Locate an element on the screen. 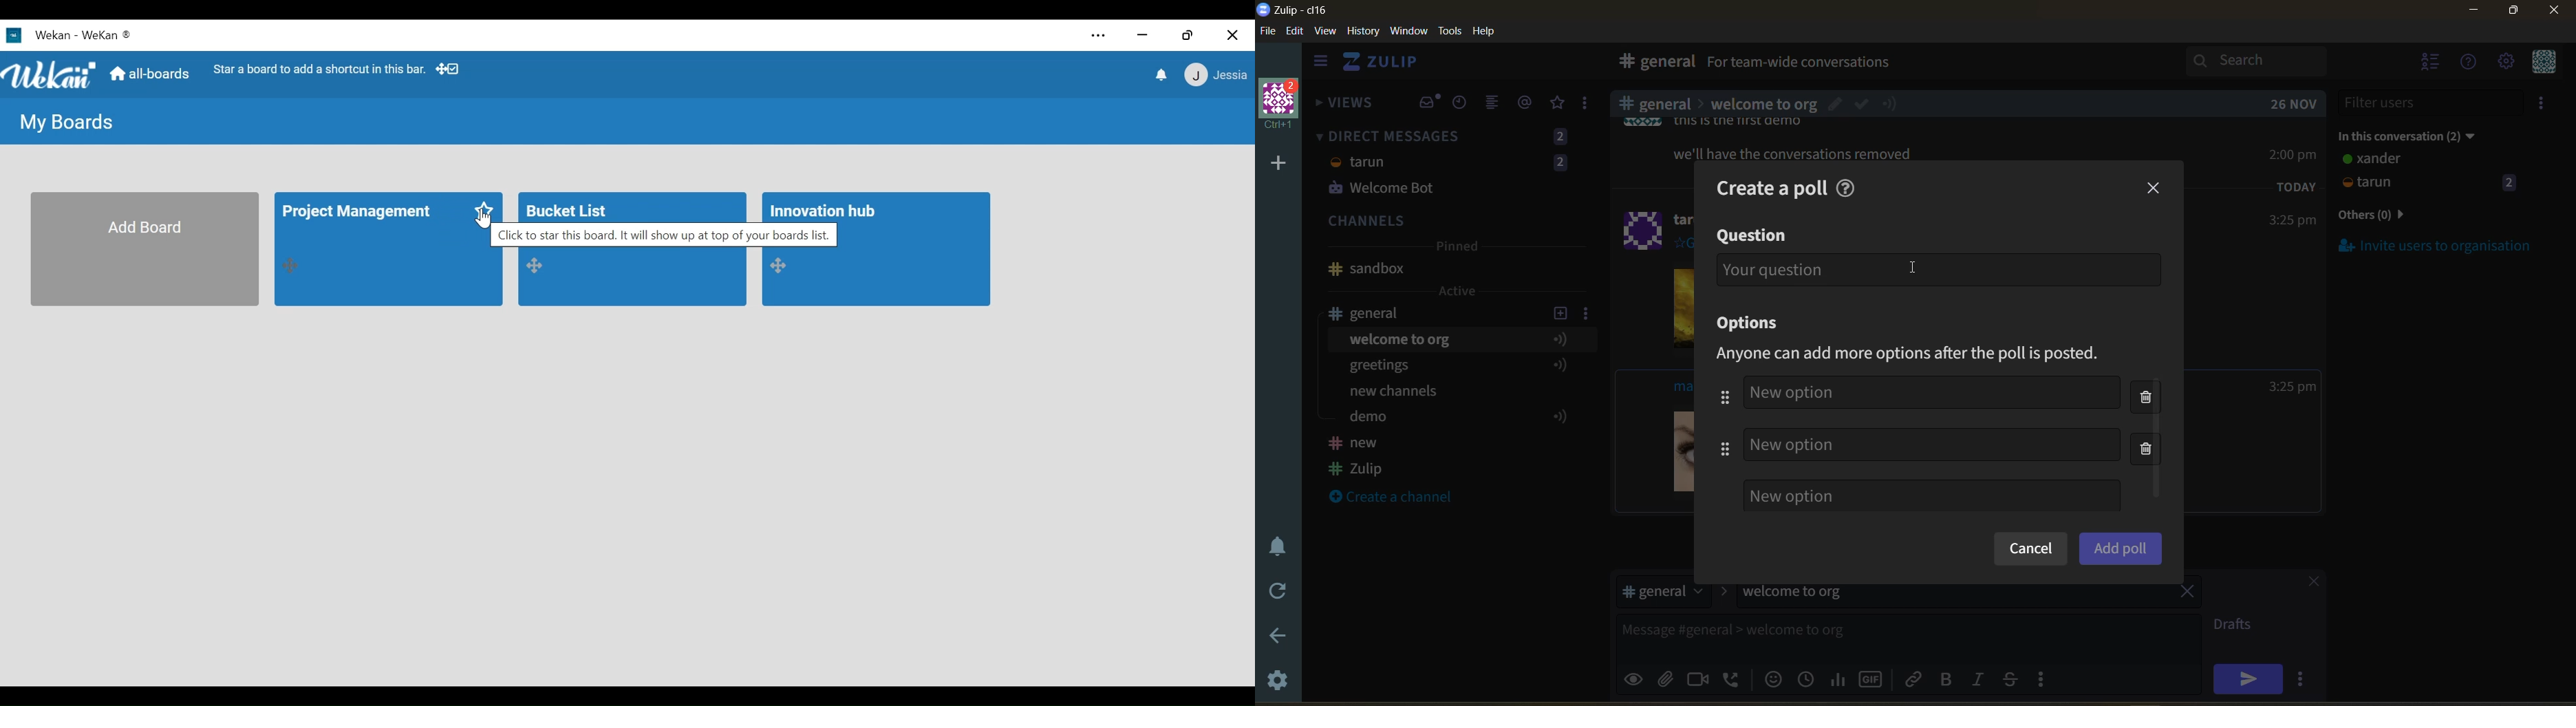 The height and width of the screenshot is (728, 2576). options is located at coordinates (1753, 324).